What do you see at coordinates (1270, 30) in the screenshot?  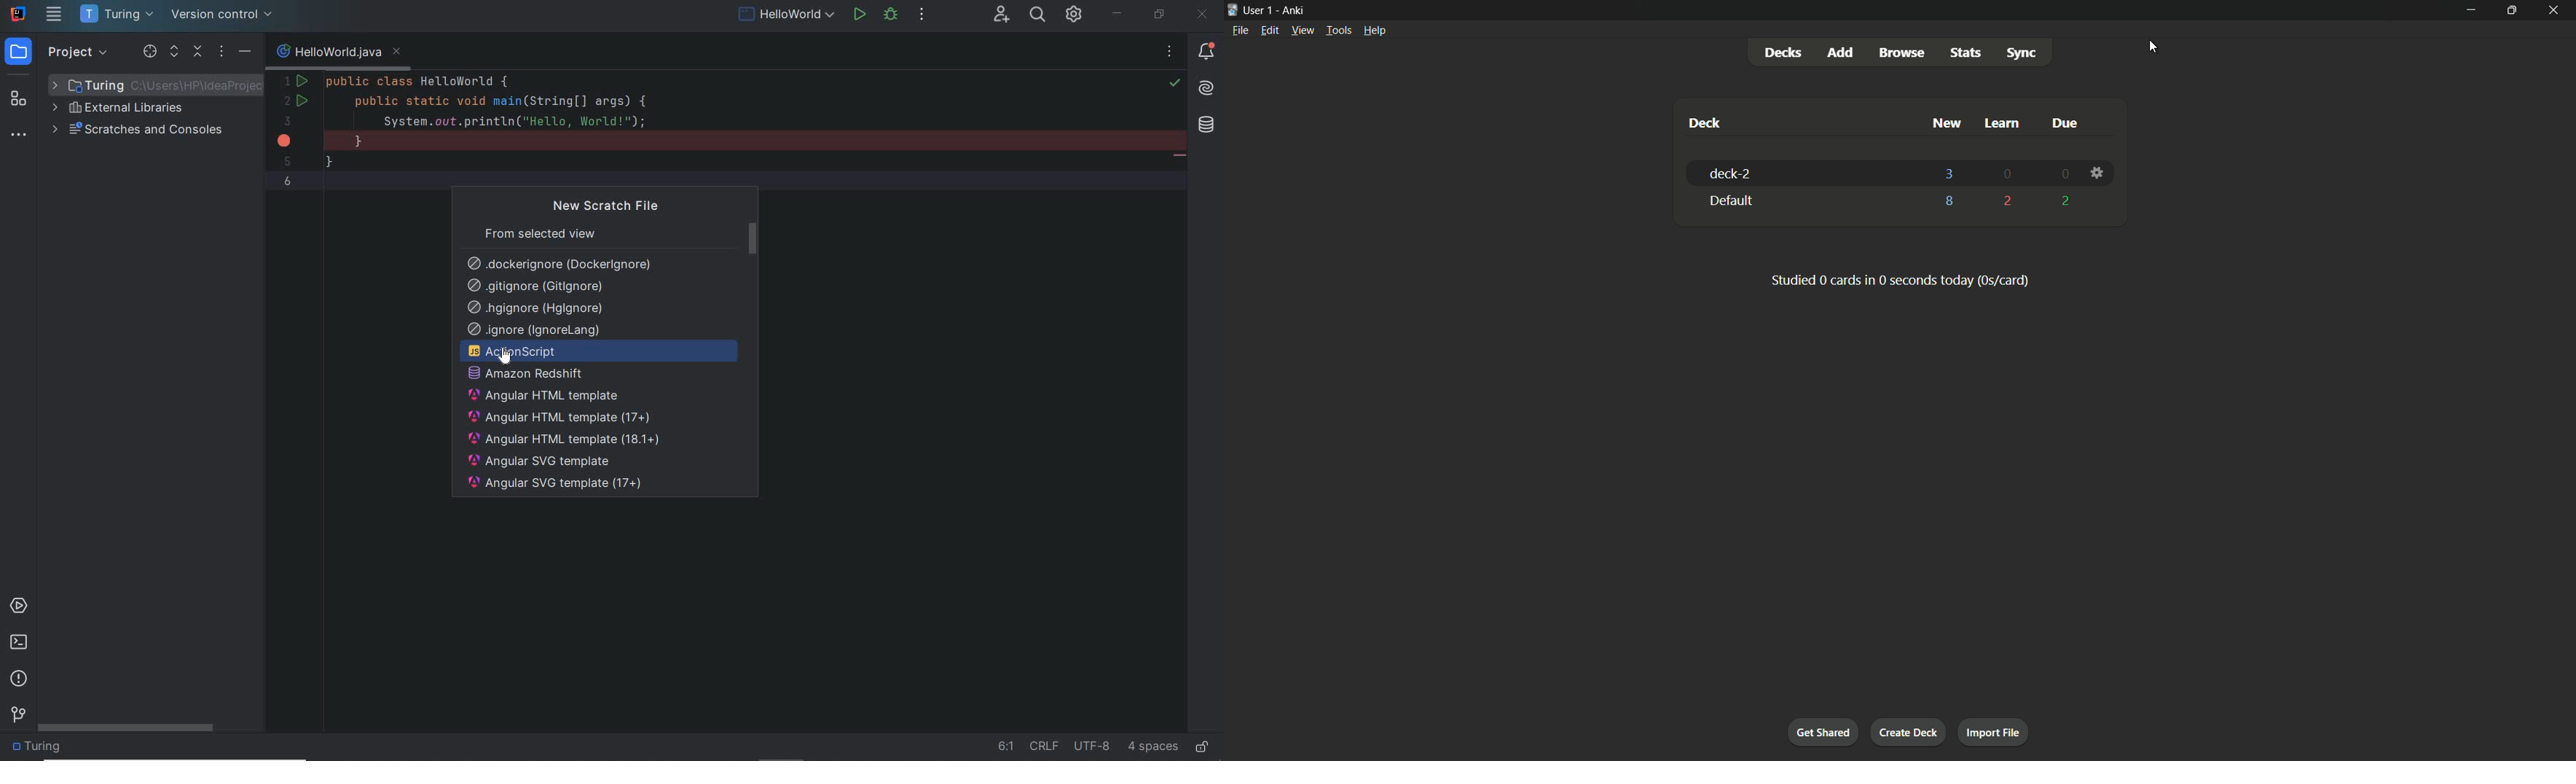 I see `edit menu` at bounding box center [1270, 30].